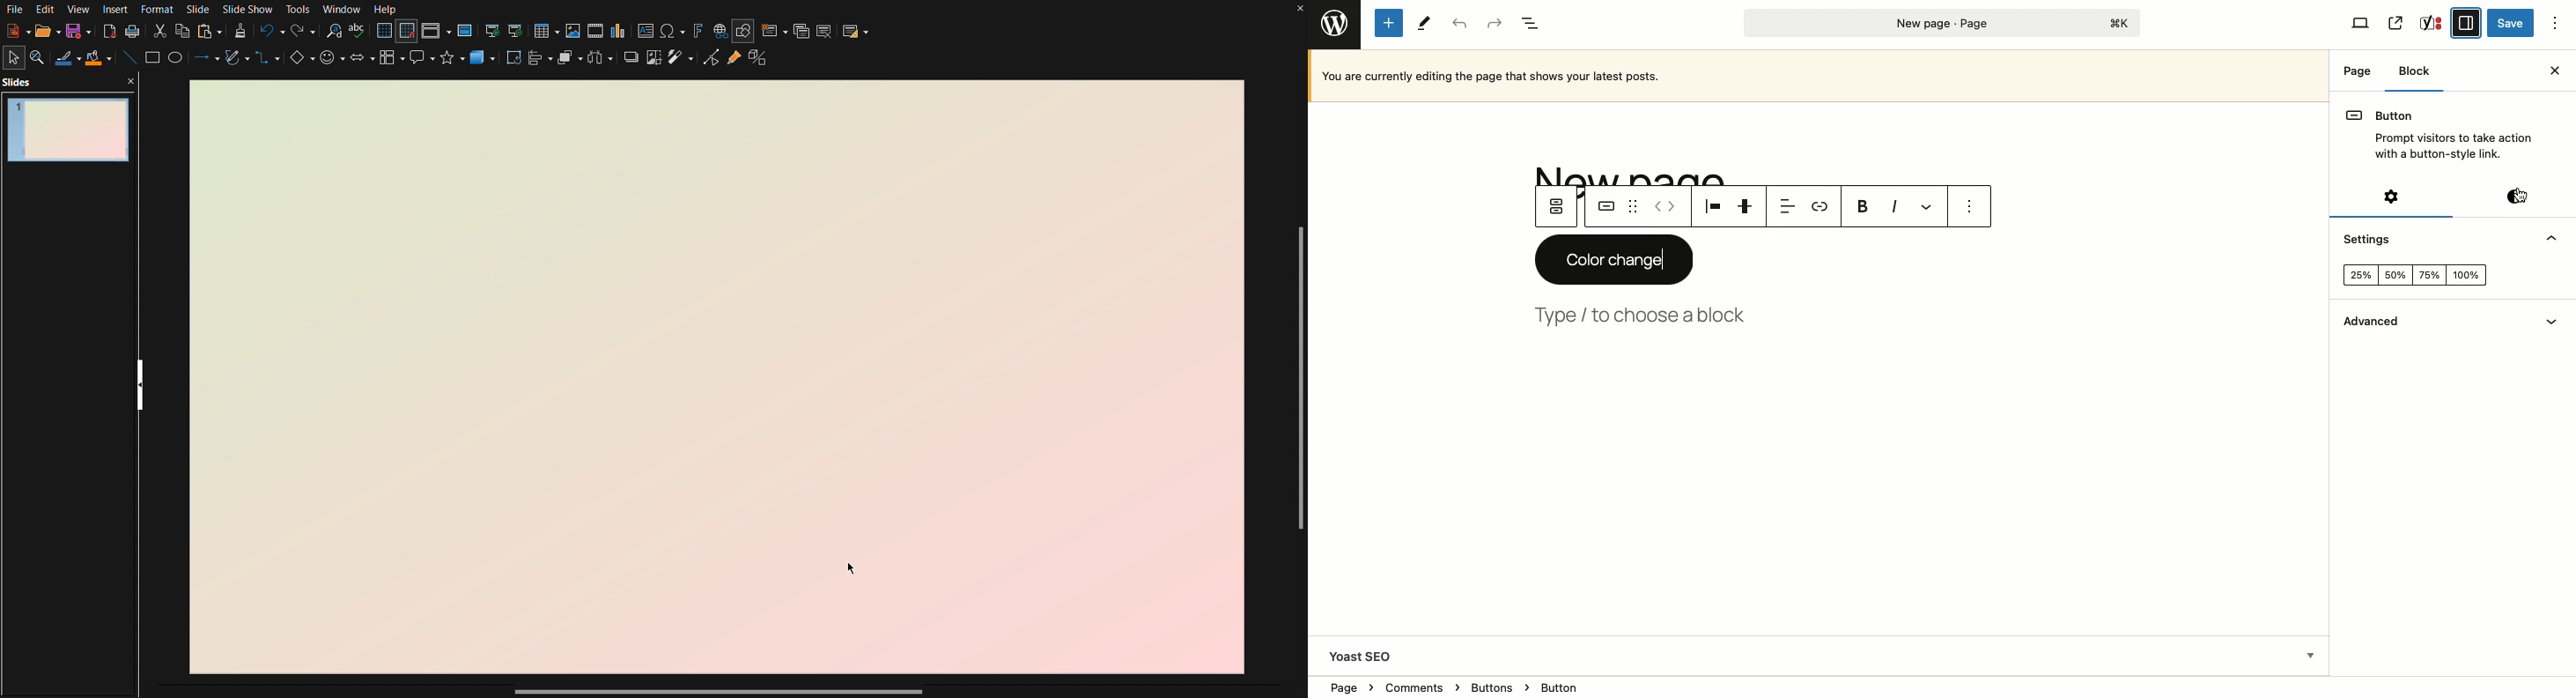  What do you see at coordinates (773, 29) in the screenshot?
I see `New Slide` at bounding box center [773, 29].